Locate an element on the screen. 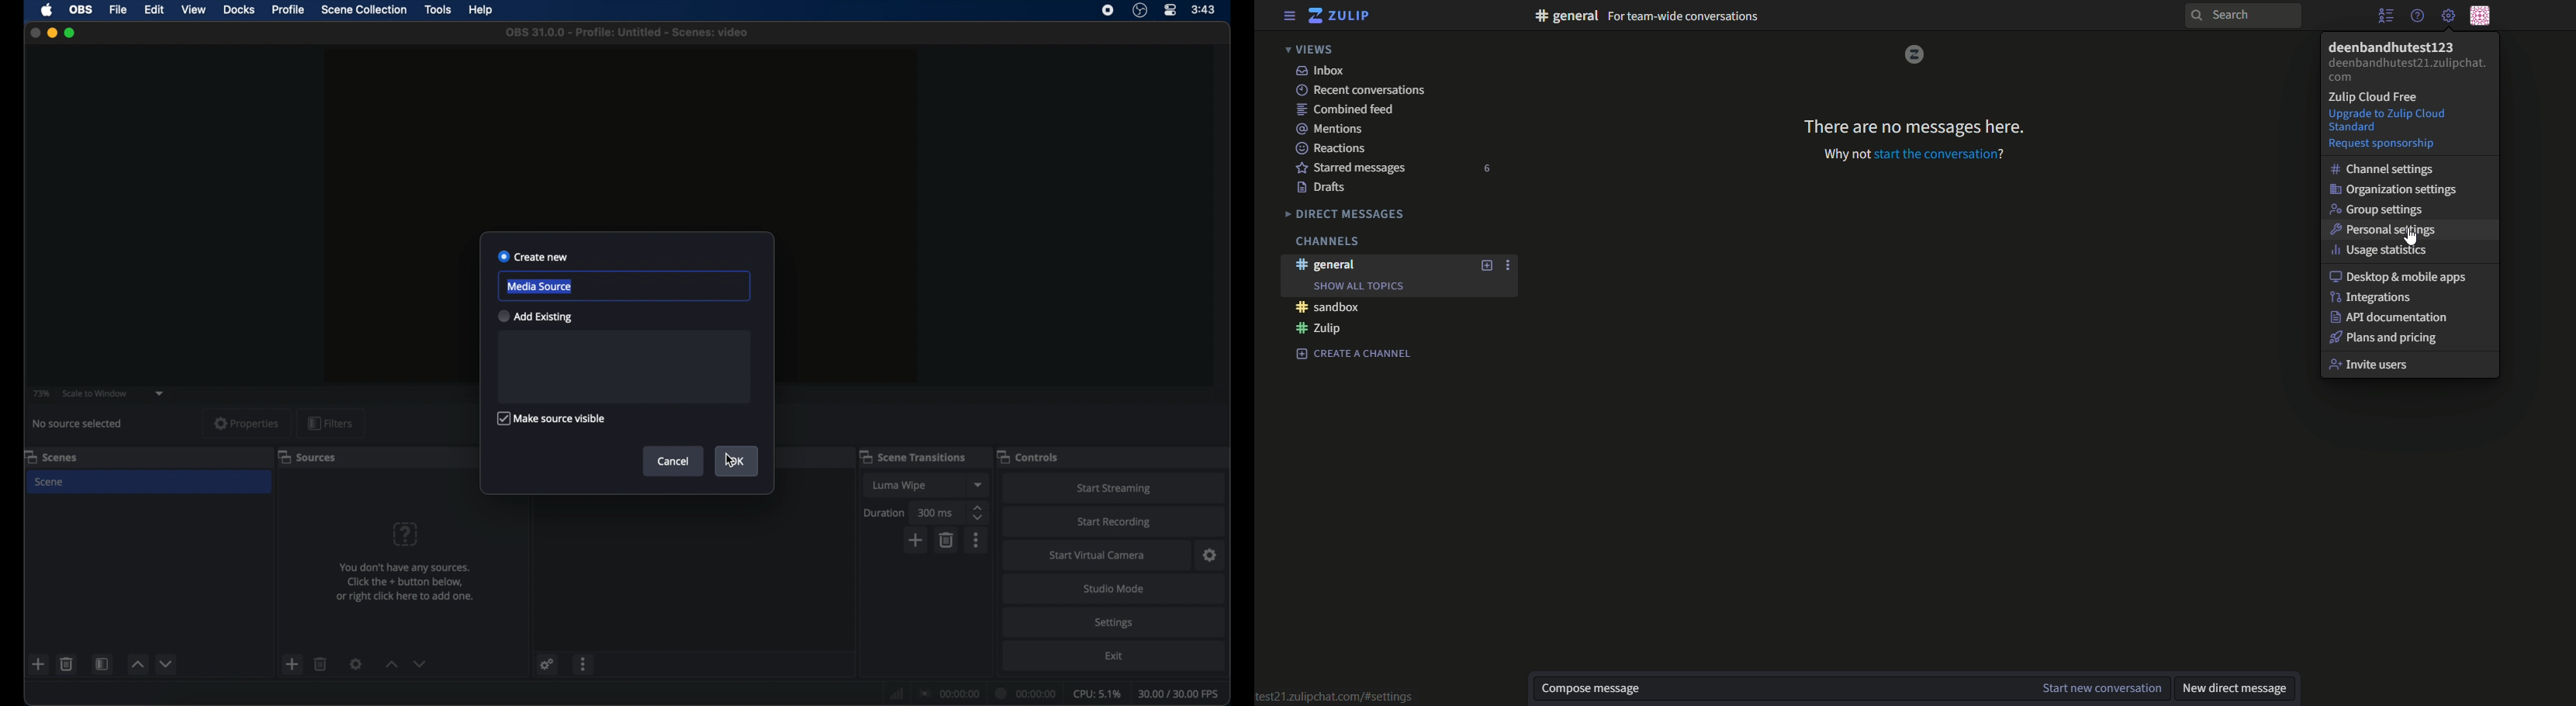  stepper buttons is located at coordinates (978, 513).